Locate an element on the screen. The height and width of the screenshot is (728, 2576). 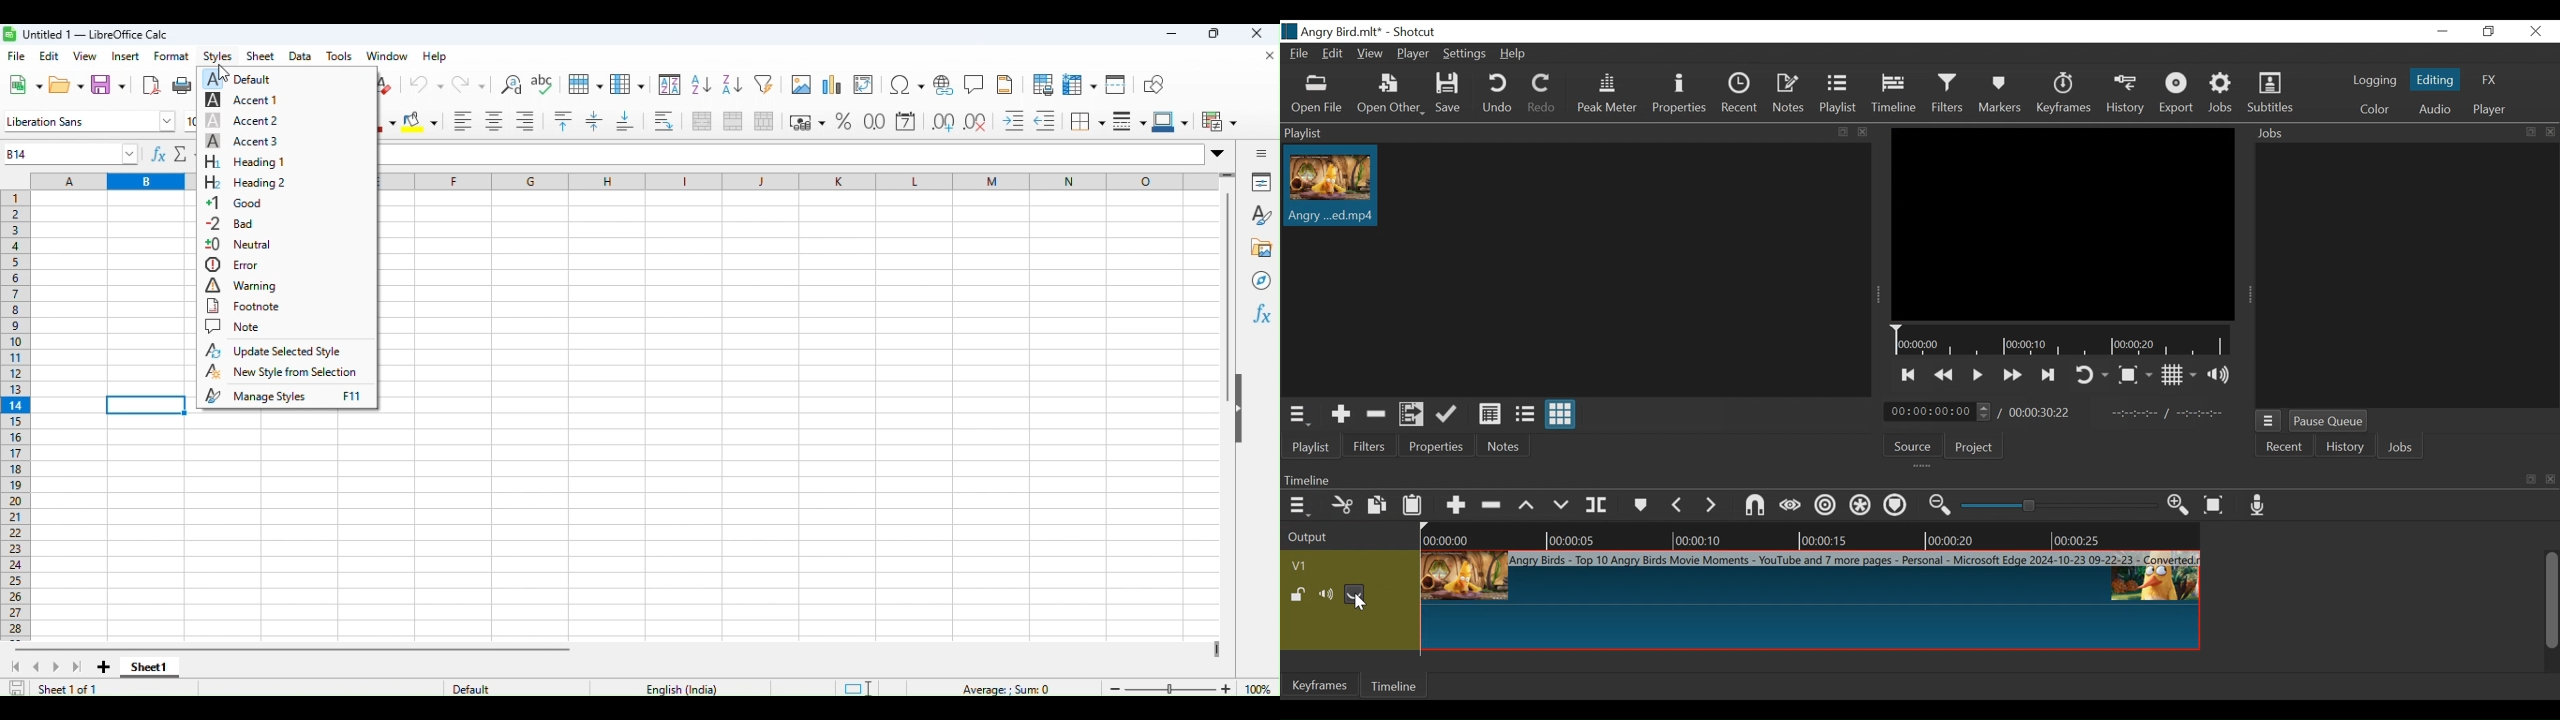
Peak Meter is located at coordinates (1605, 93).